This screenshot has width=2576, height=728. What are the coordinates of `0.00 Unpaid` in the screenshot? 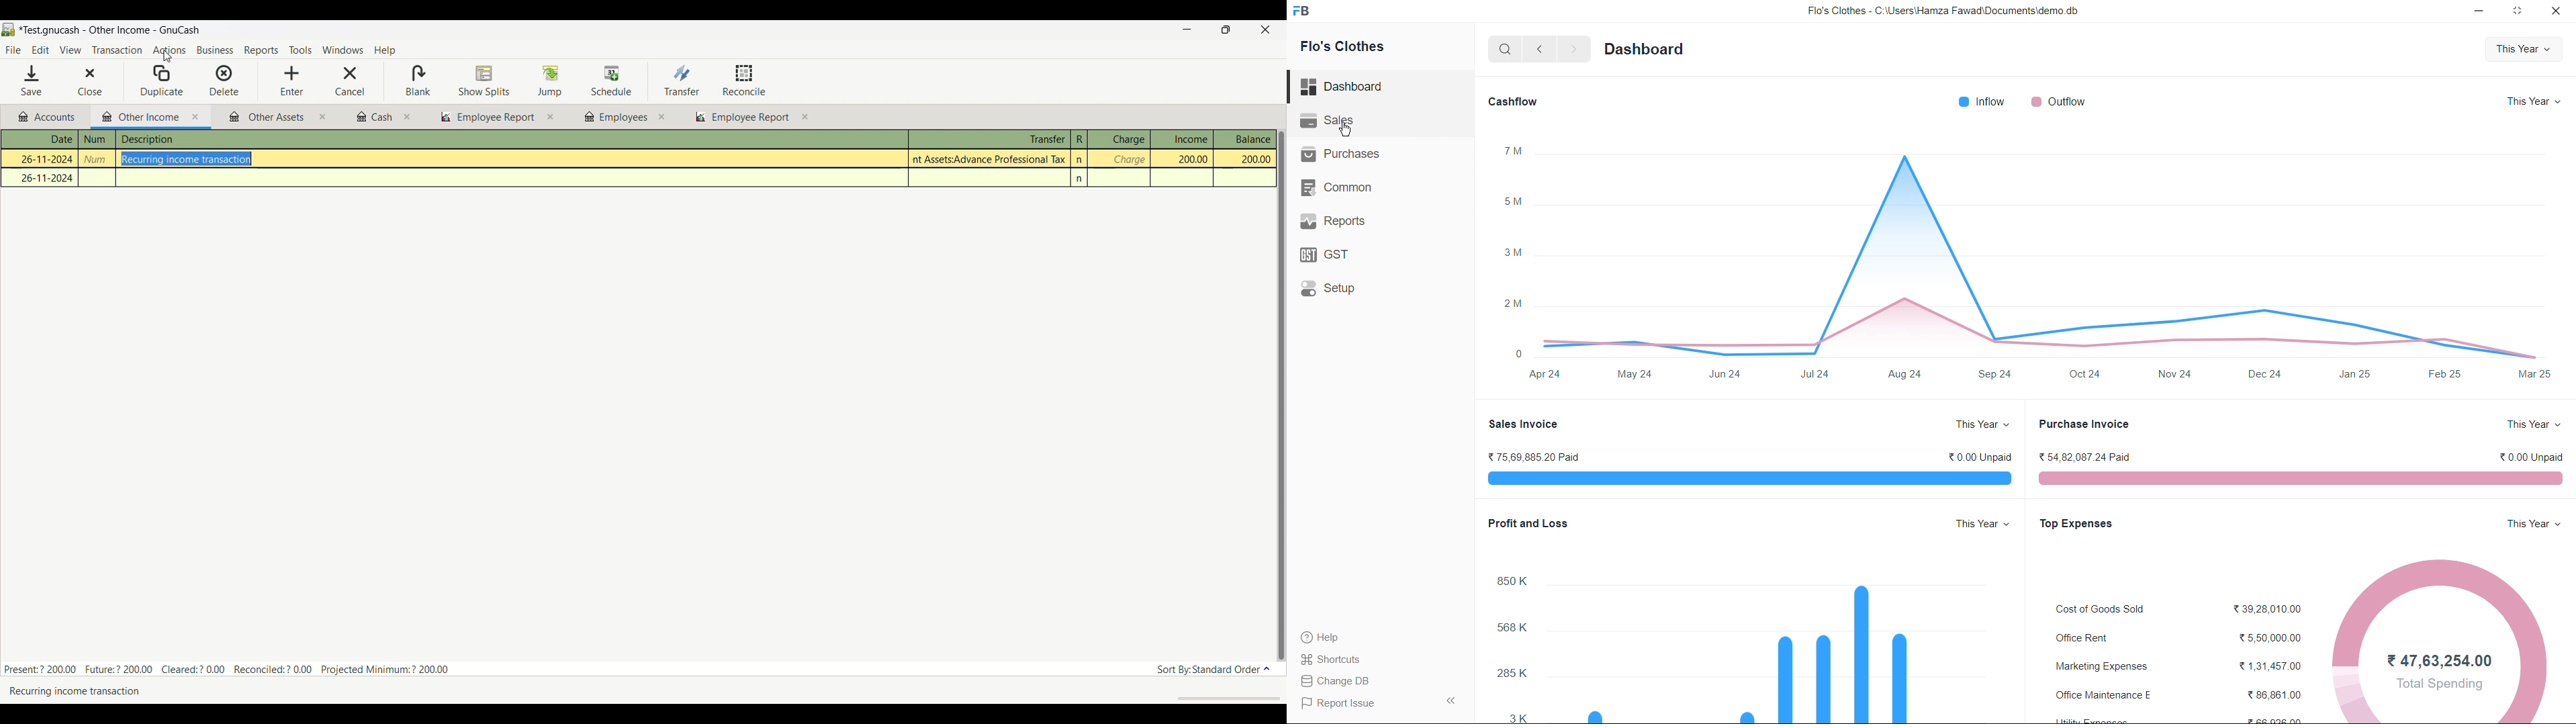 It's located at (1972, 456).